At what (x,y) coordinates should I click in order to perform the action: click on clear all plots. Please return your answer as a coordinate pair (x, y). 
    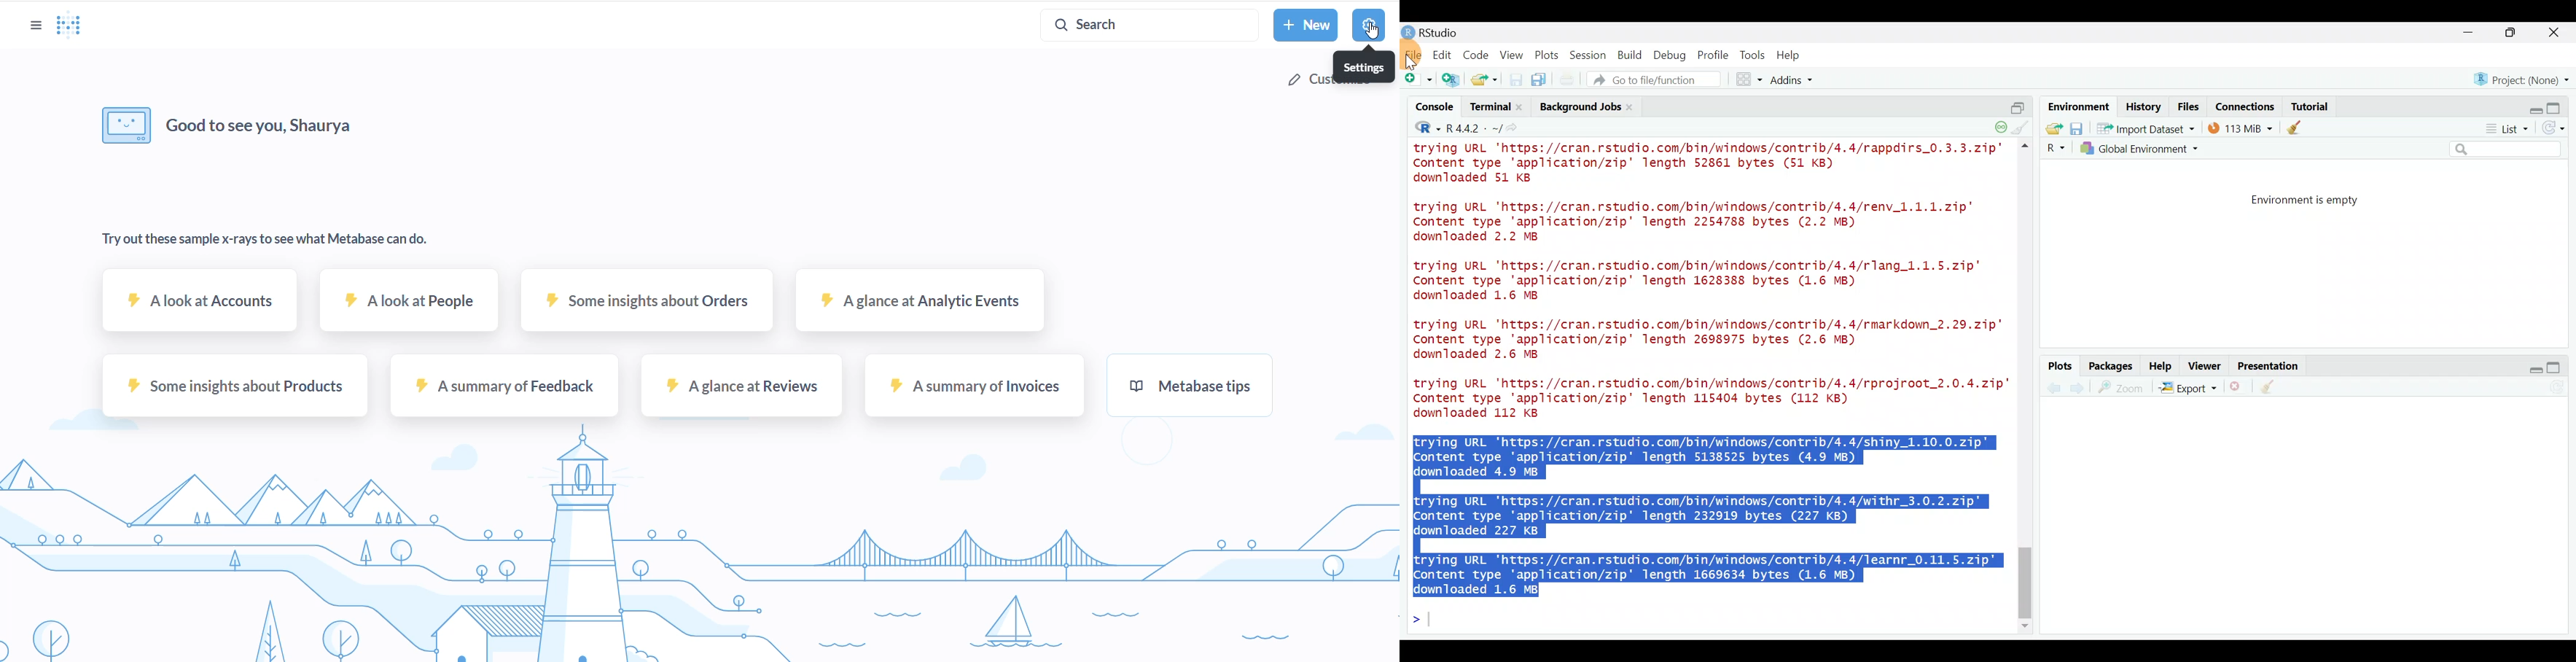
    Looking at the image, I should click on (2275, 389).